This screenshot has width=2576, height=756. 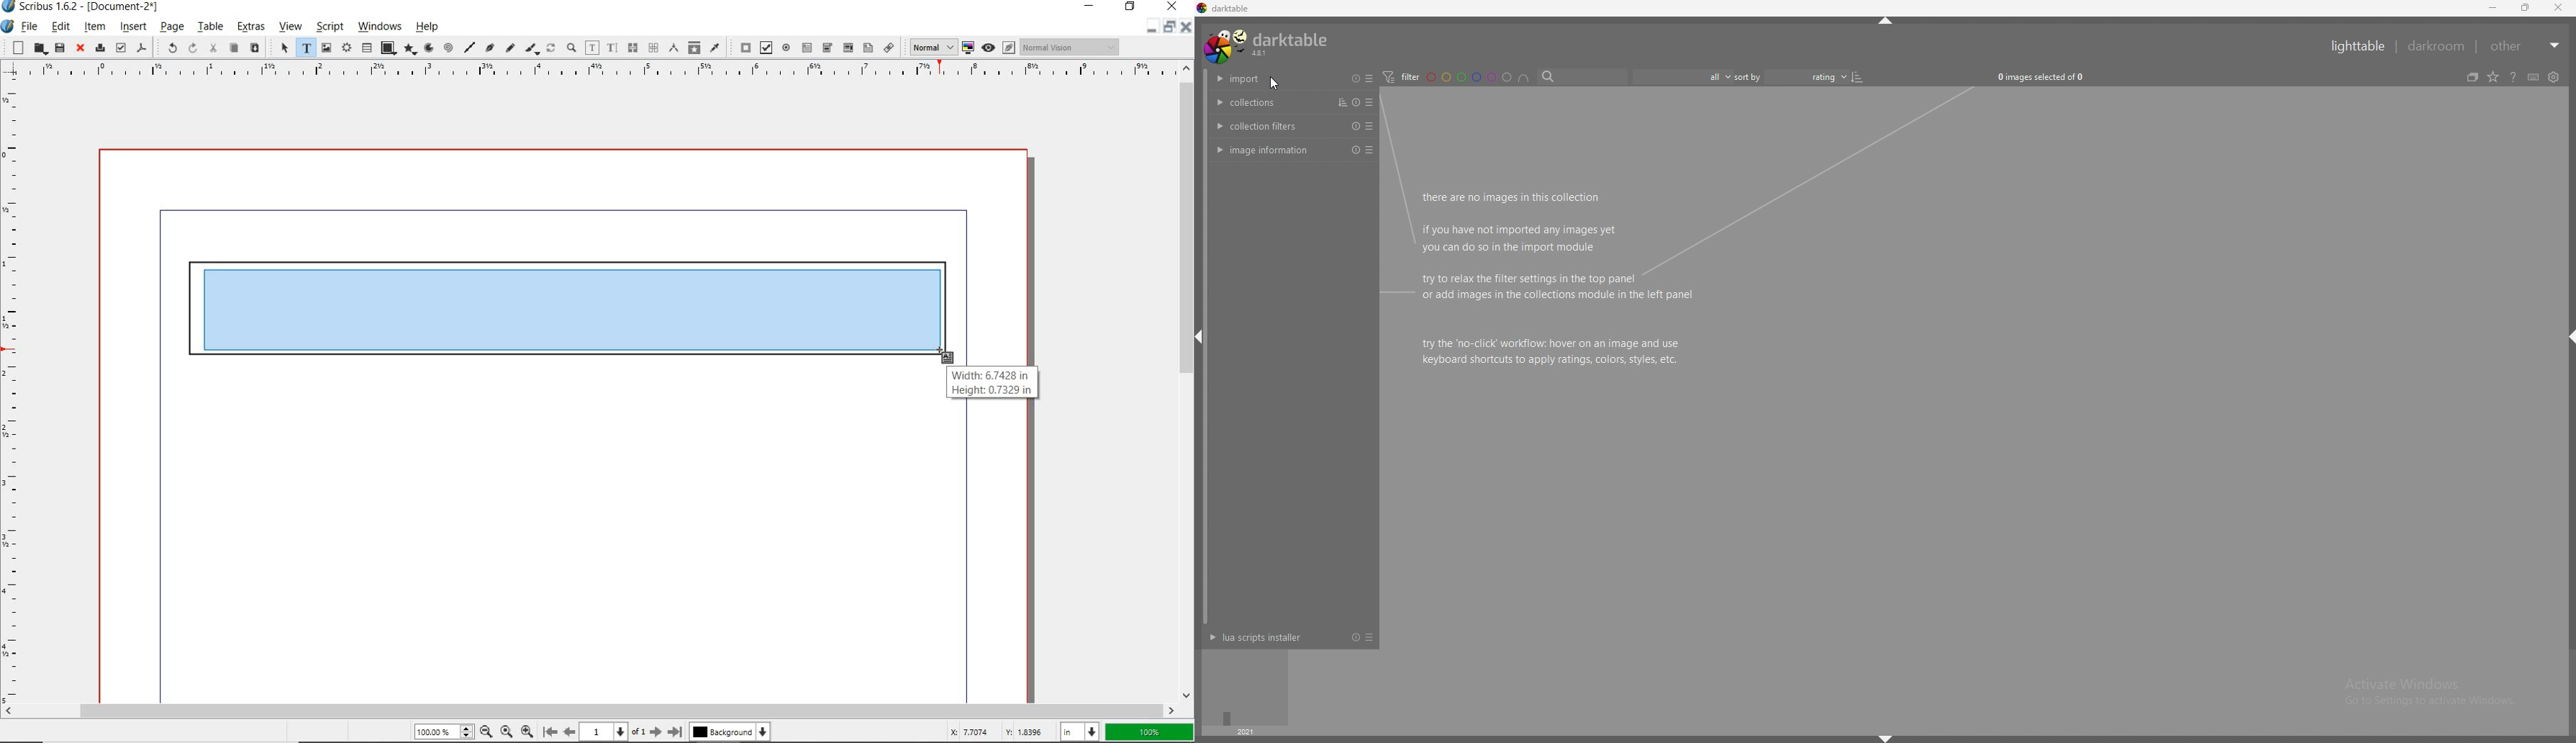 What do you see at coordinates (995, 381) in the screenshot?
I see `Width : 6.7428 in Height : 0.7329 in` at bounding box center [995, 381].